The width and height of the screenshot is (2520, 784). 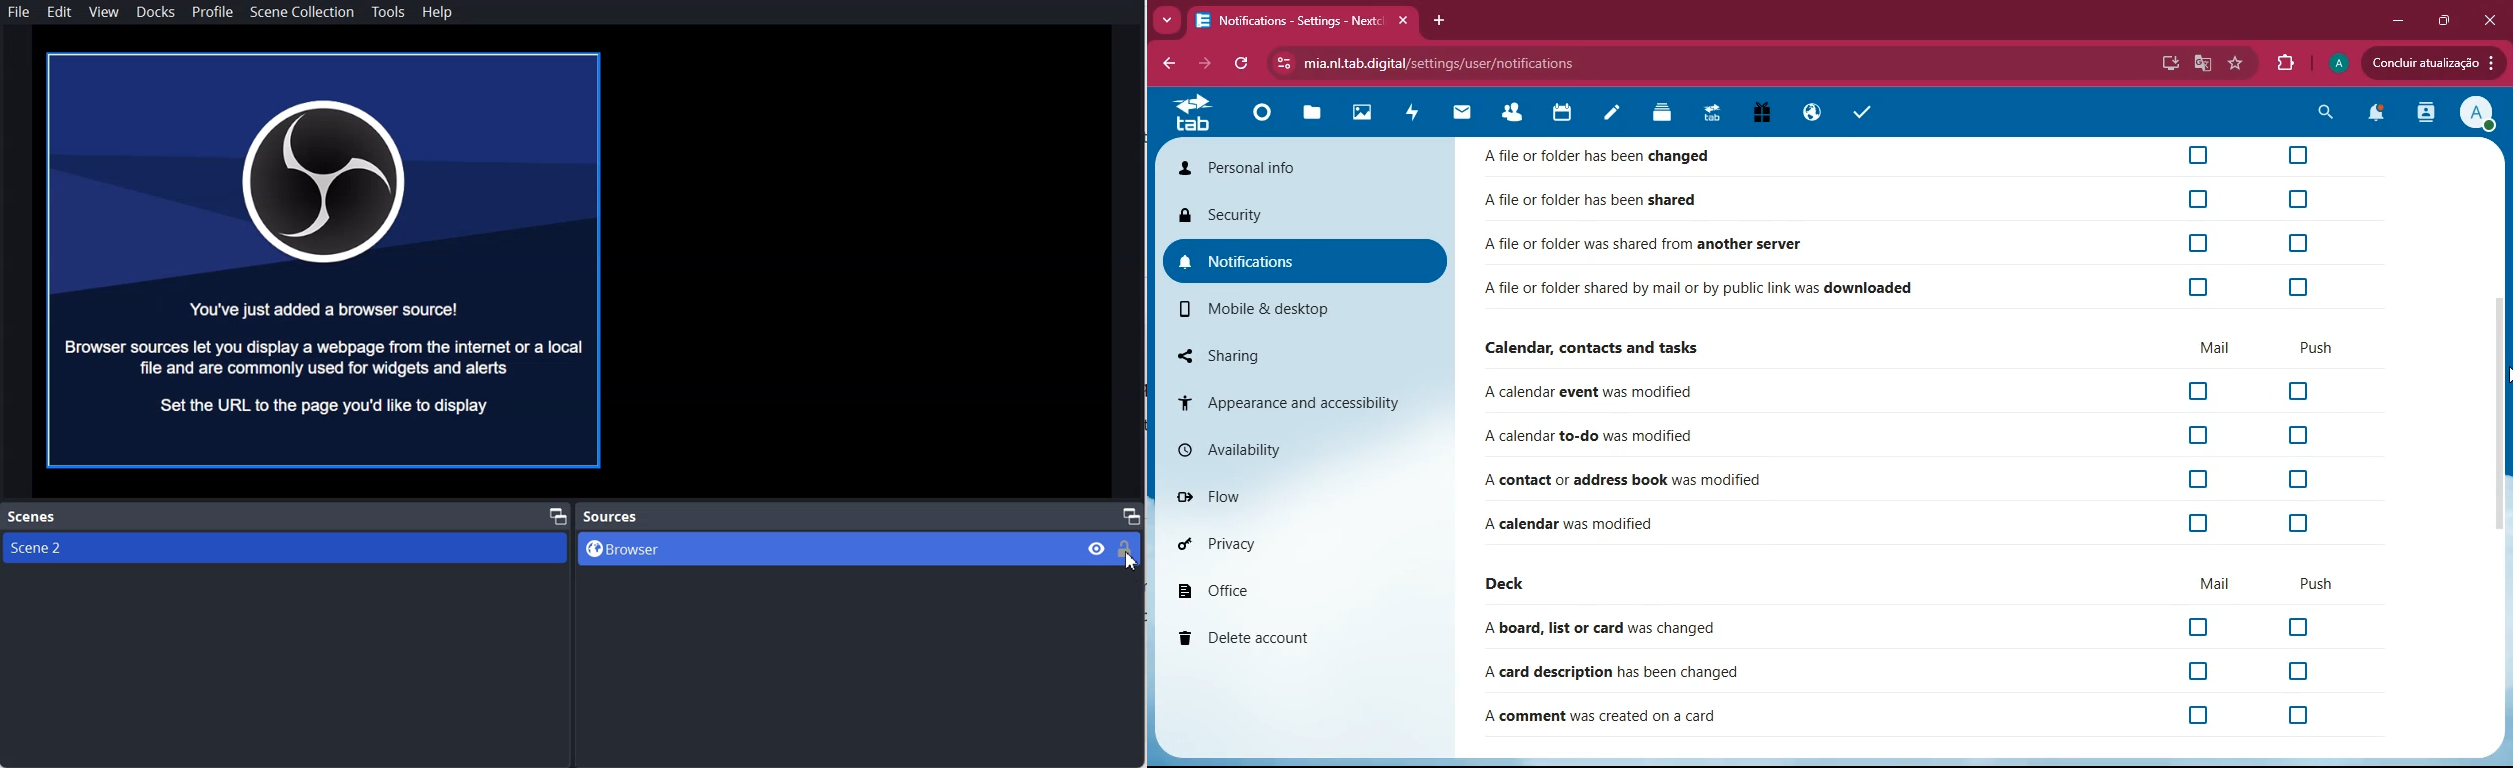 What do you see at coordinates (389, 12) in the screenshot?
I see `Tools` at bounding box center [389, 12].